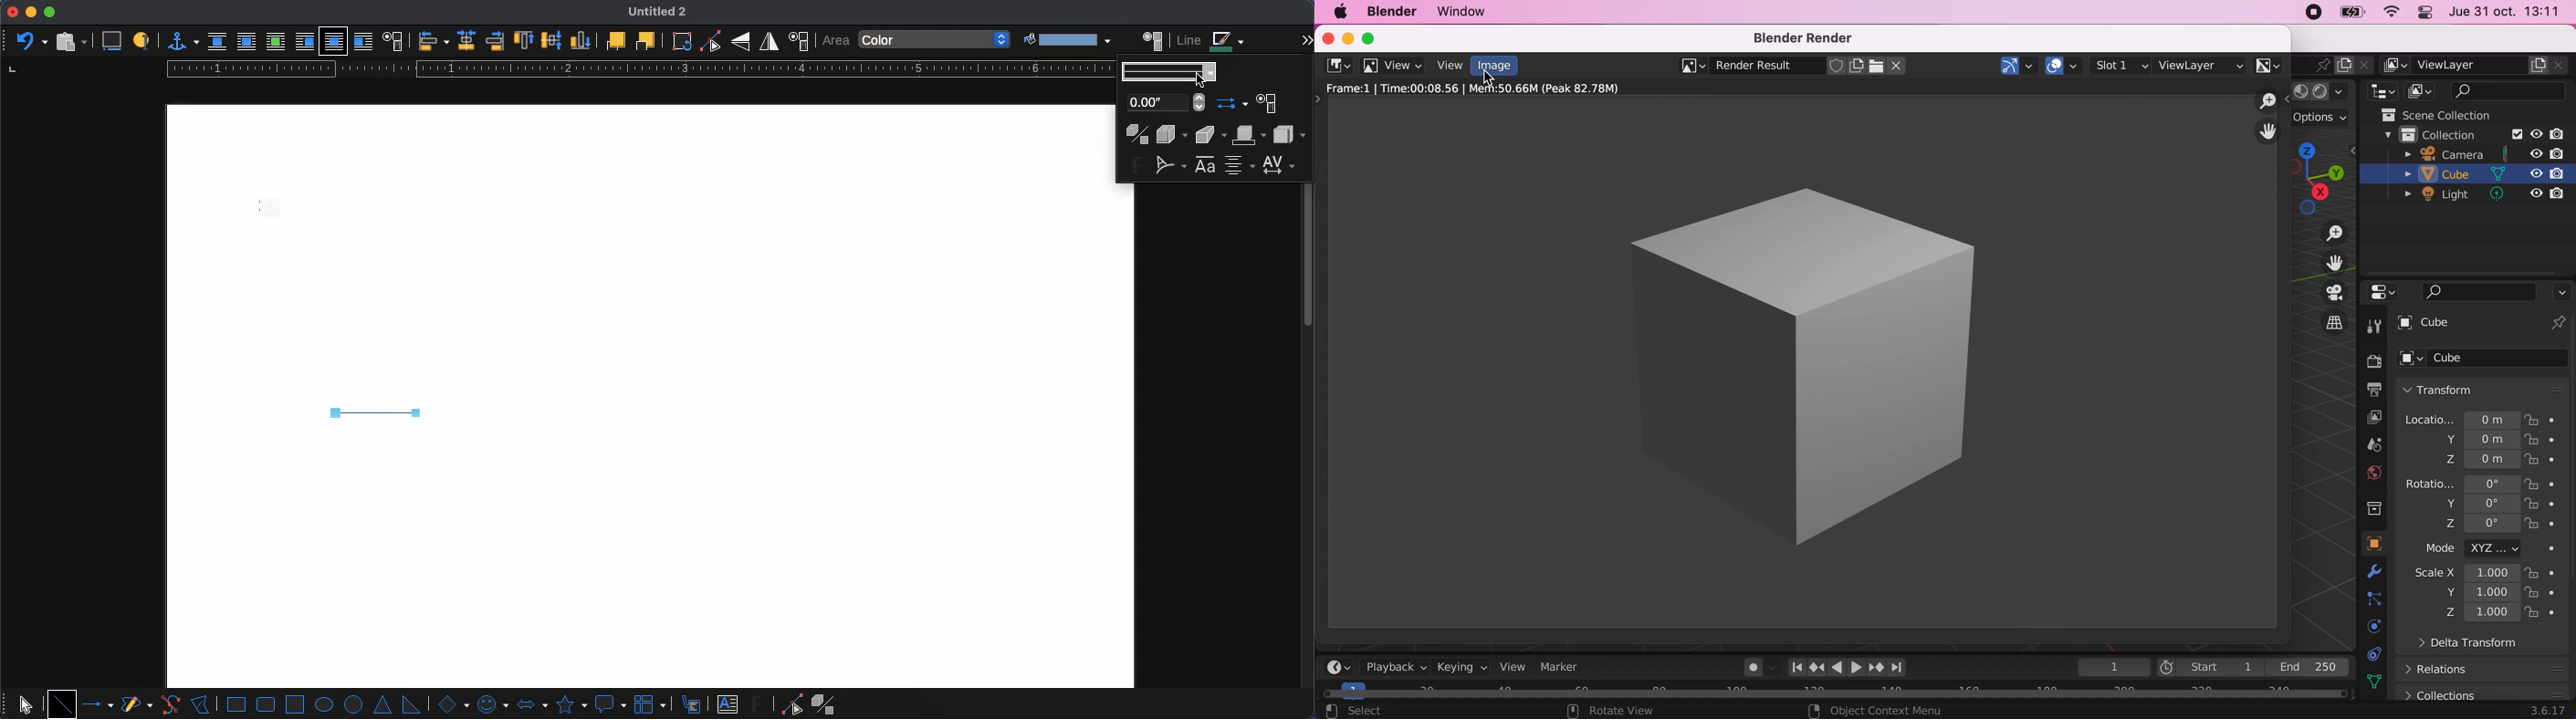 This screenshot has width=2576, height=728. What do you see at coordinates (728, 704) in the screenshot?
I see `text box` at bounding box center [728, 704].